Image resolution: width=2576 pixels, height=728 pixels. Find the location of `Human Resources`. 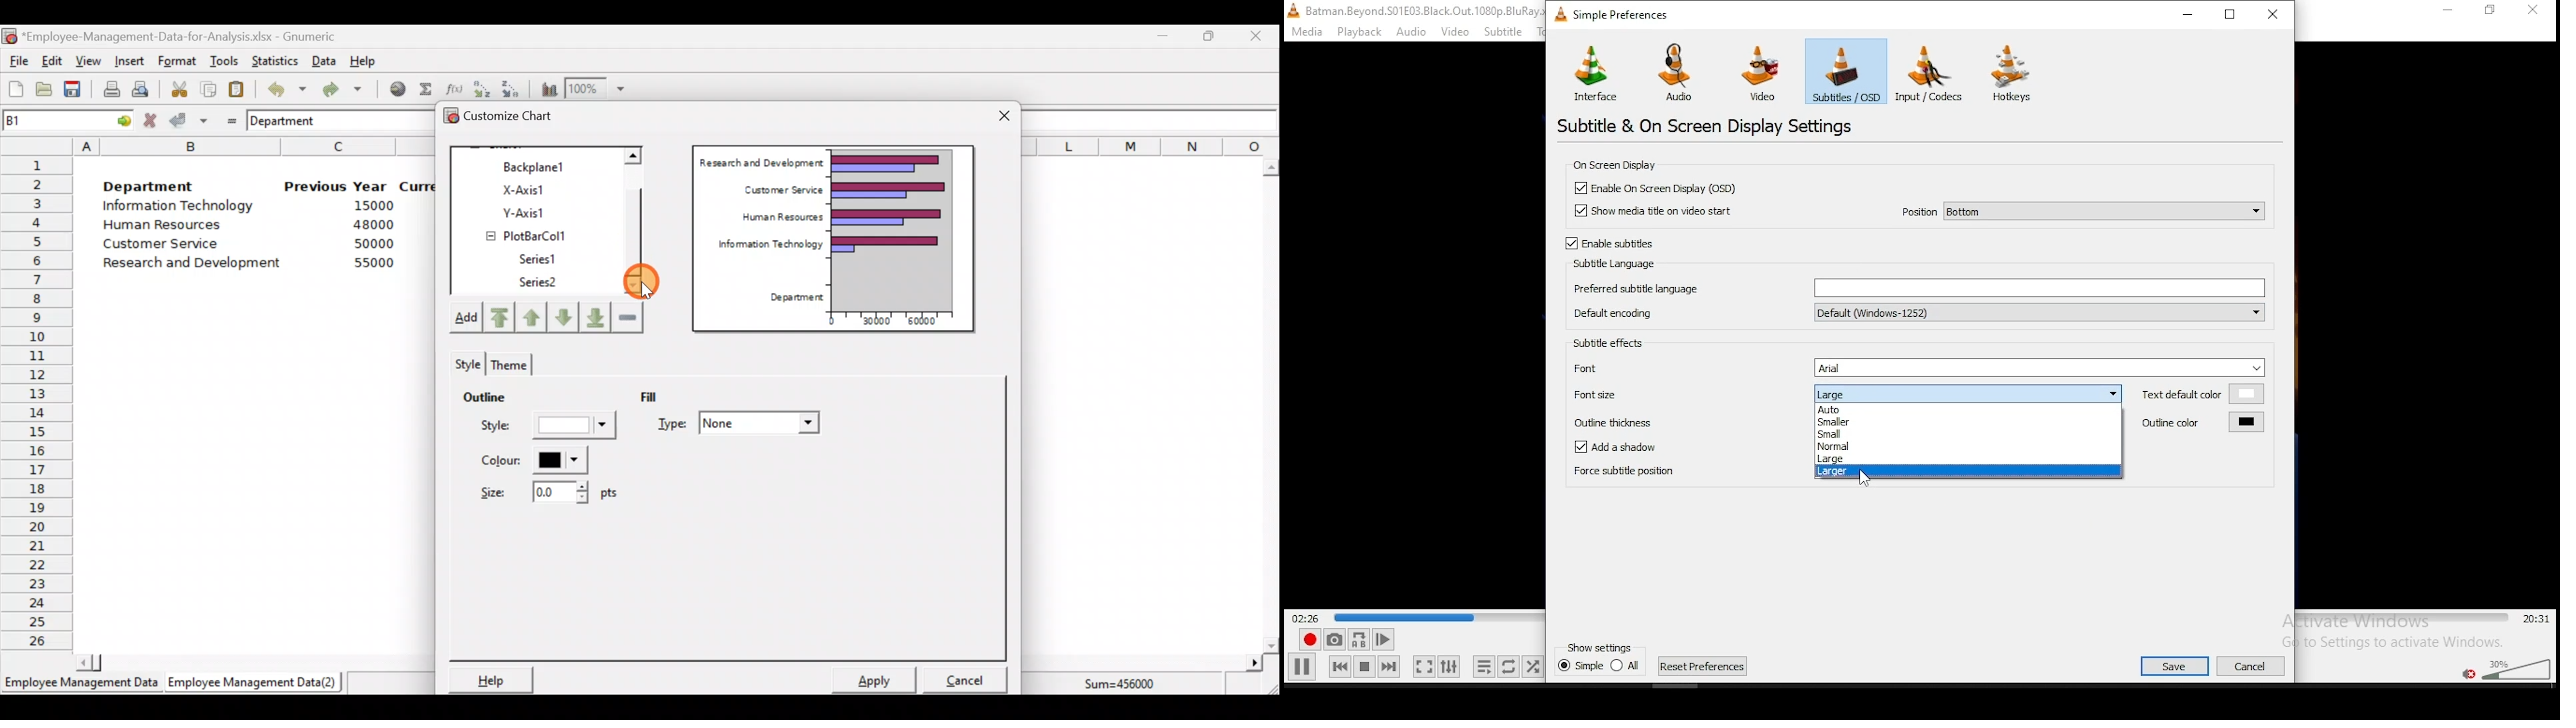

Human Resources is located at coordinates (169, 226).